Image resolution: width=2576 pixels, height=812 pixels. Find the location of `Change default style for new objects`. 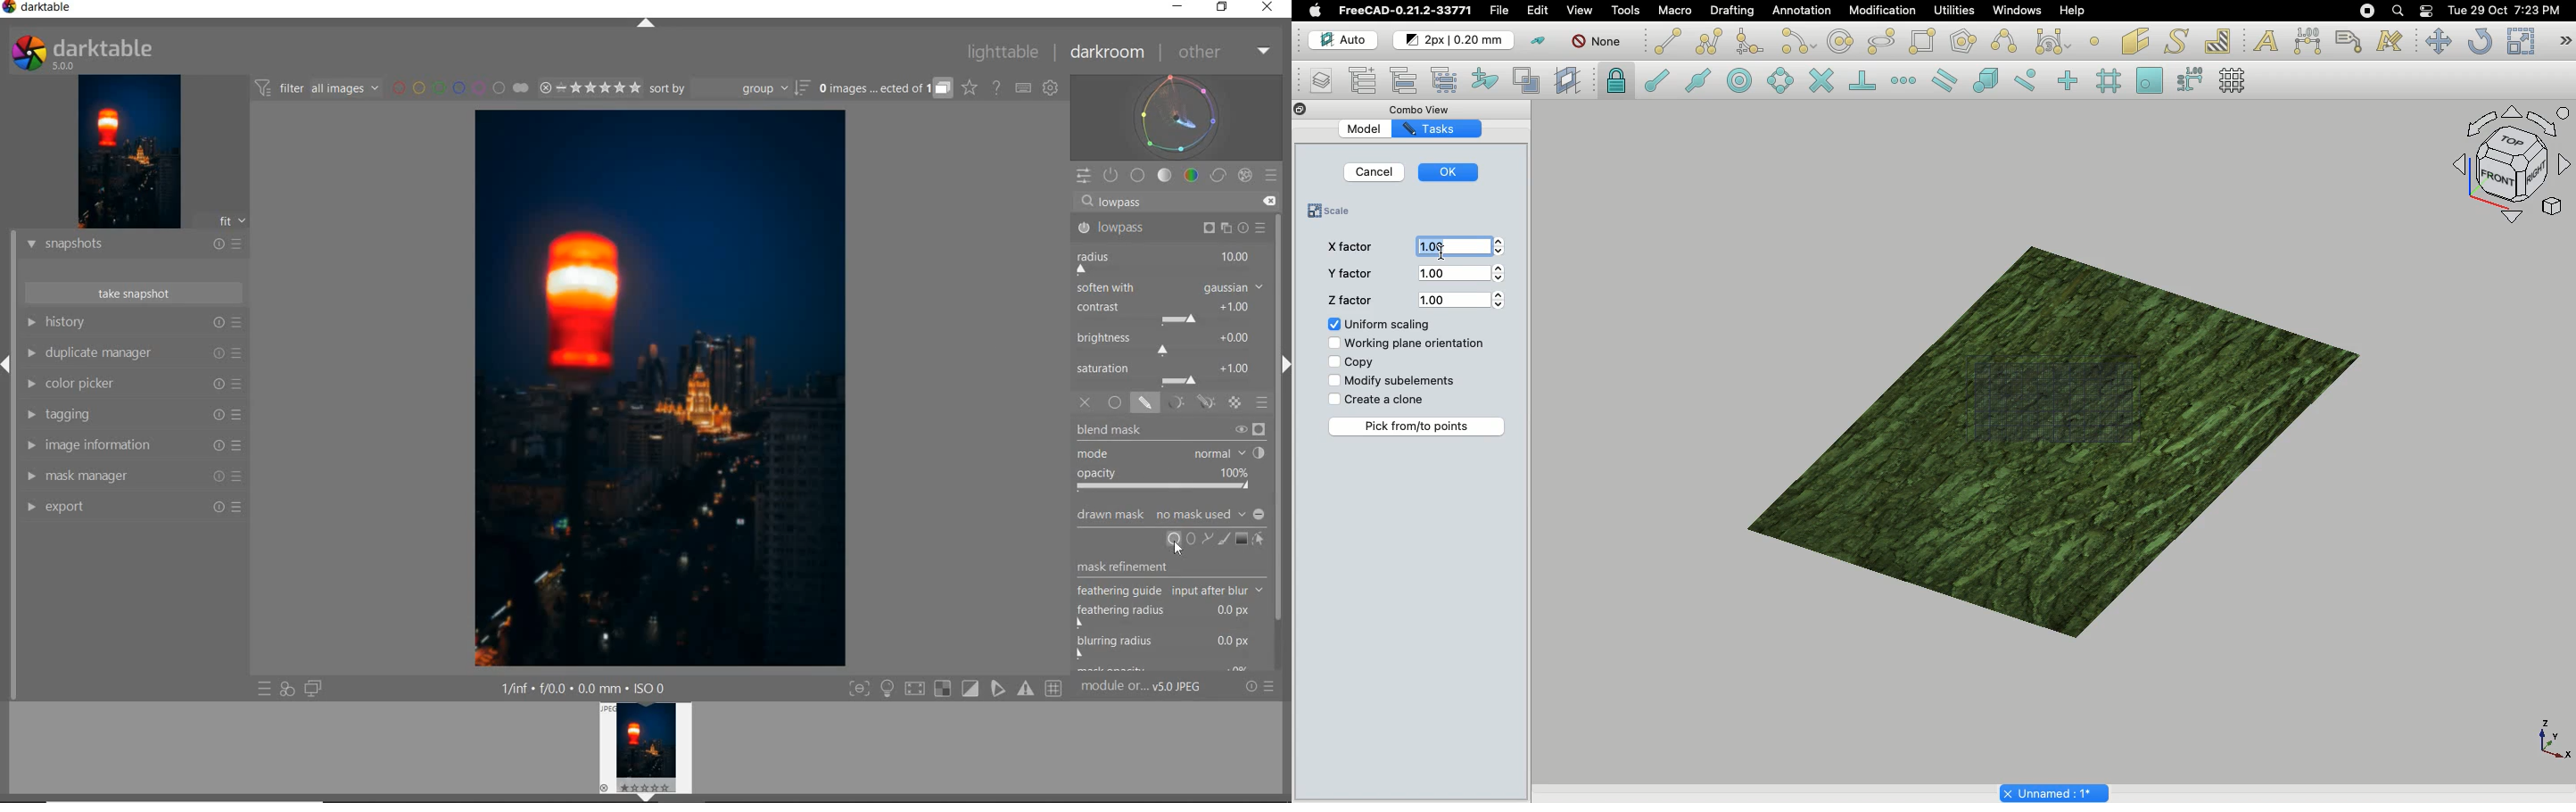

Change default style for new objects is located at coordinates (1455, 40).